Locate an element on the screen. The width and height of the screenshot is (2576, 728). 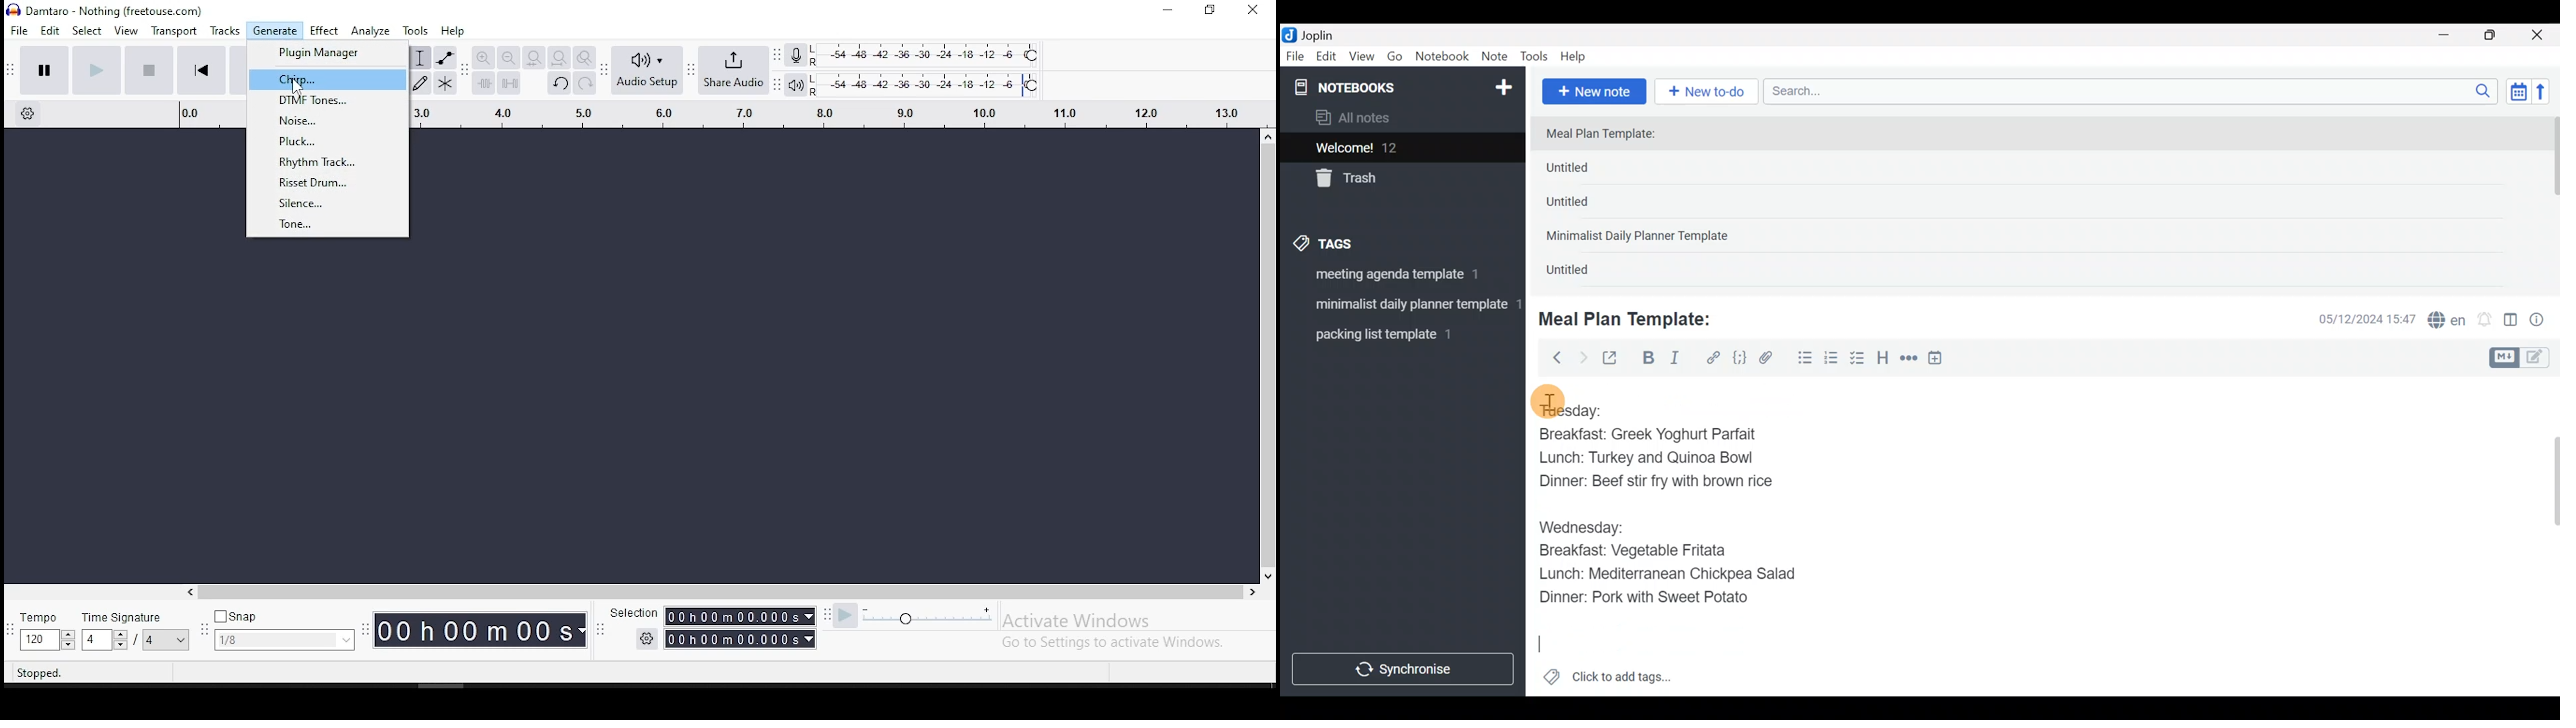
playback speed is located at coordinates (914, 616).